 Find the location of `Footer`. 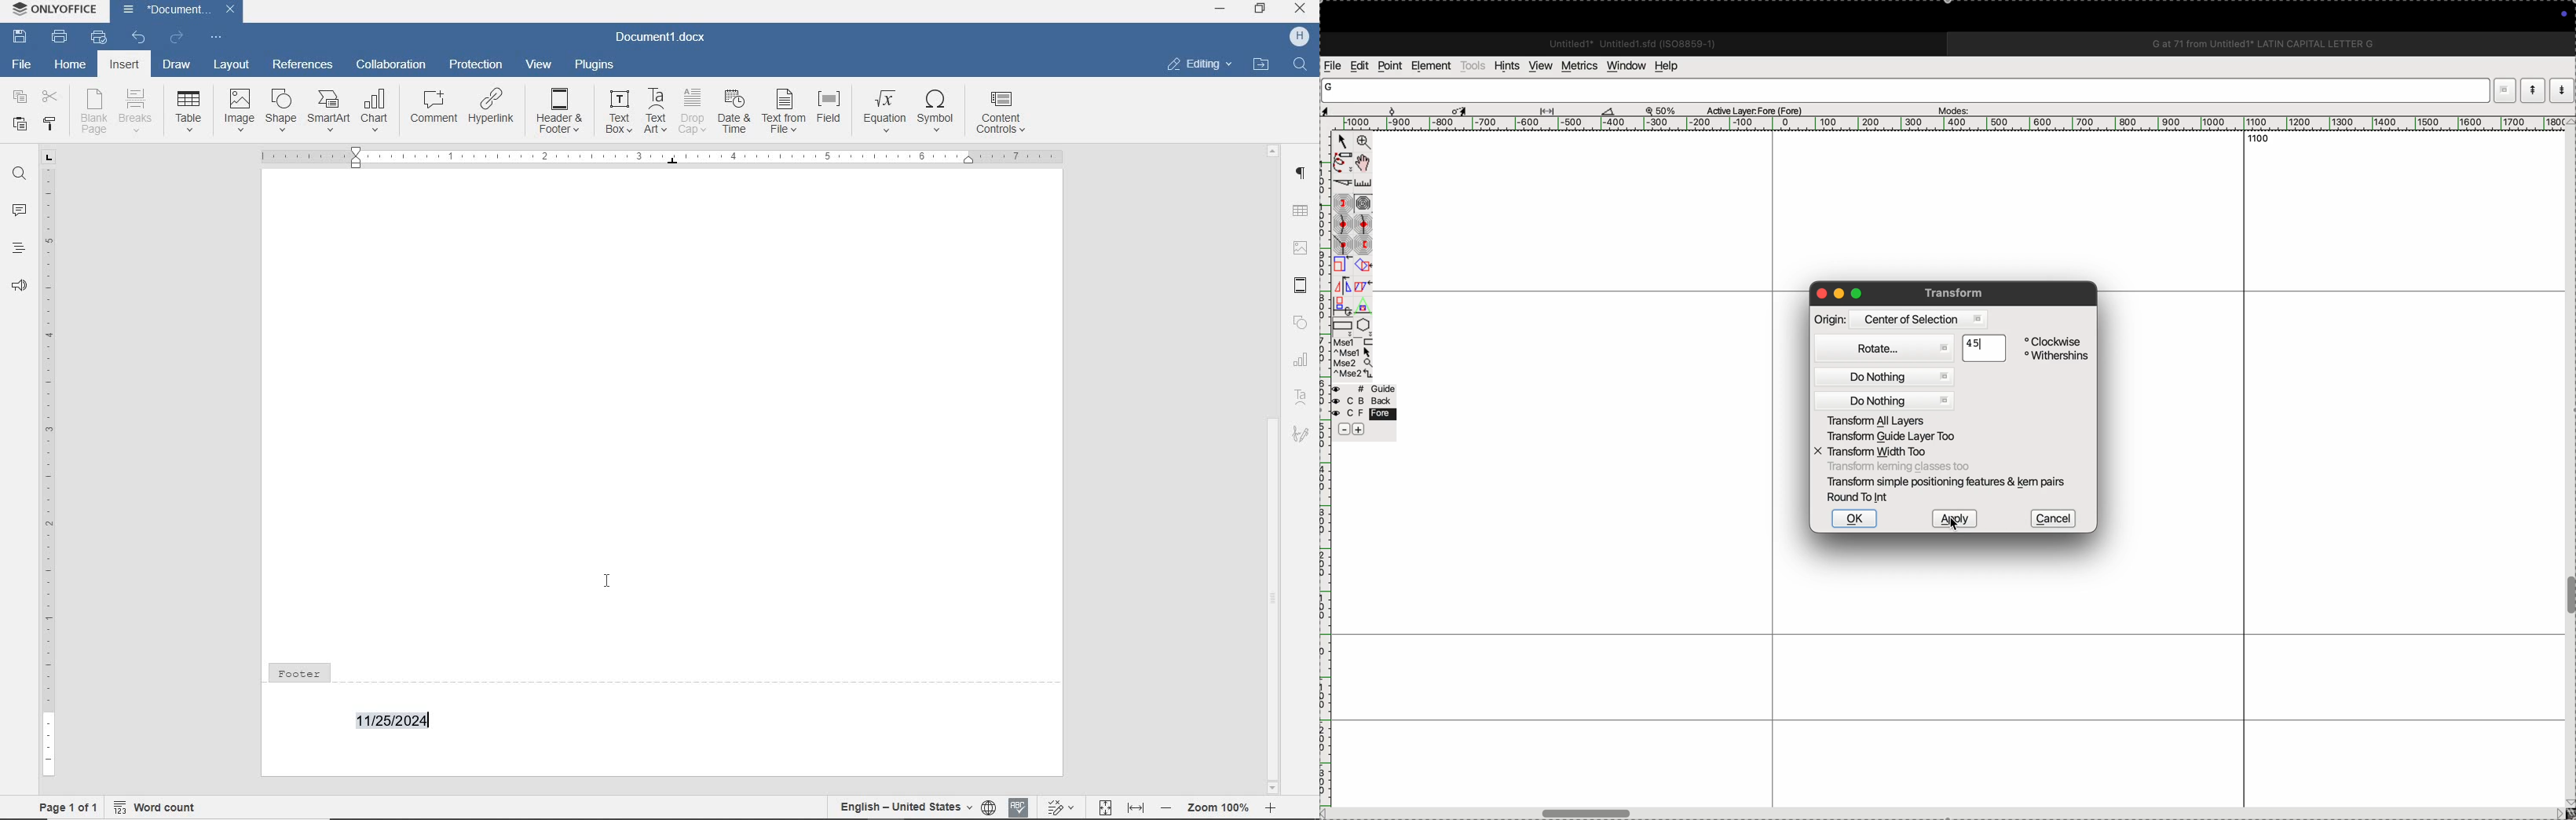

Footer is located at coordinates (302, 675).